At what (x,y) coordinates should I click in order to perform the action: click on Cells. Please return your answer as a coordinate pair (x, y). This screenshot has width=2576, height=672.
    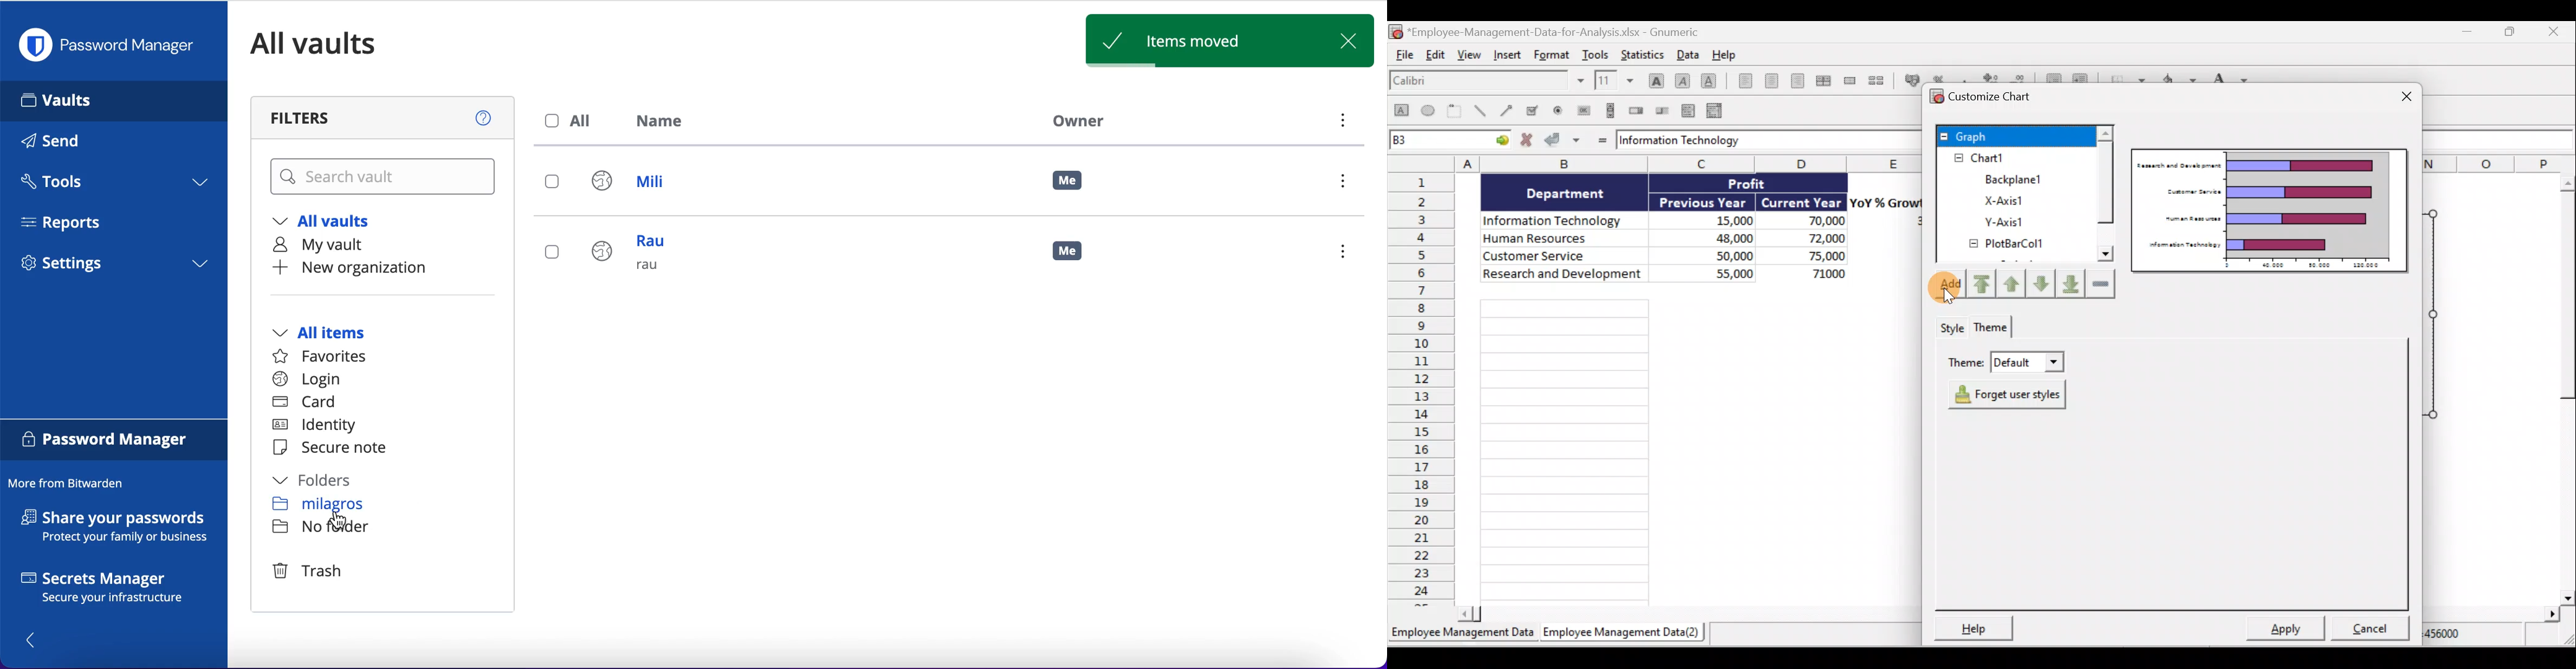
    Looking at the image, I should click on (1694, 449).